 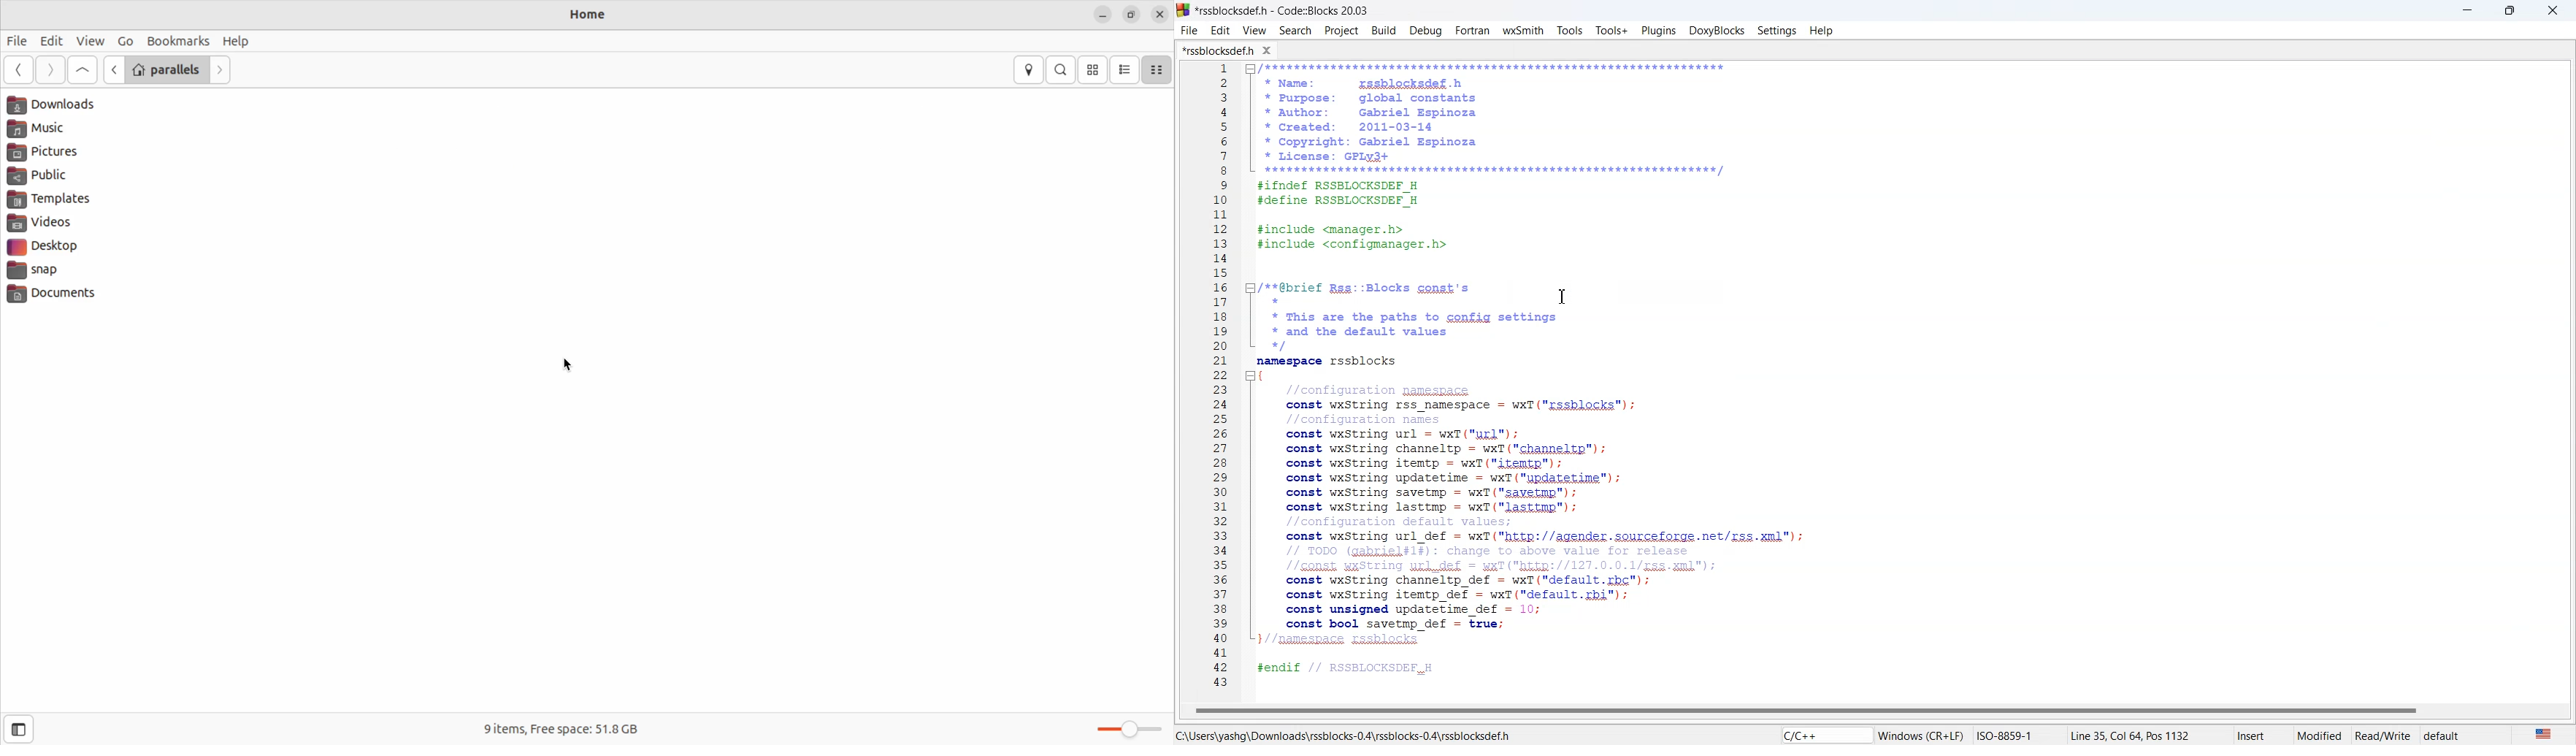 I want to click on file locations, so click(x=1362, y=734).